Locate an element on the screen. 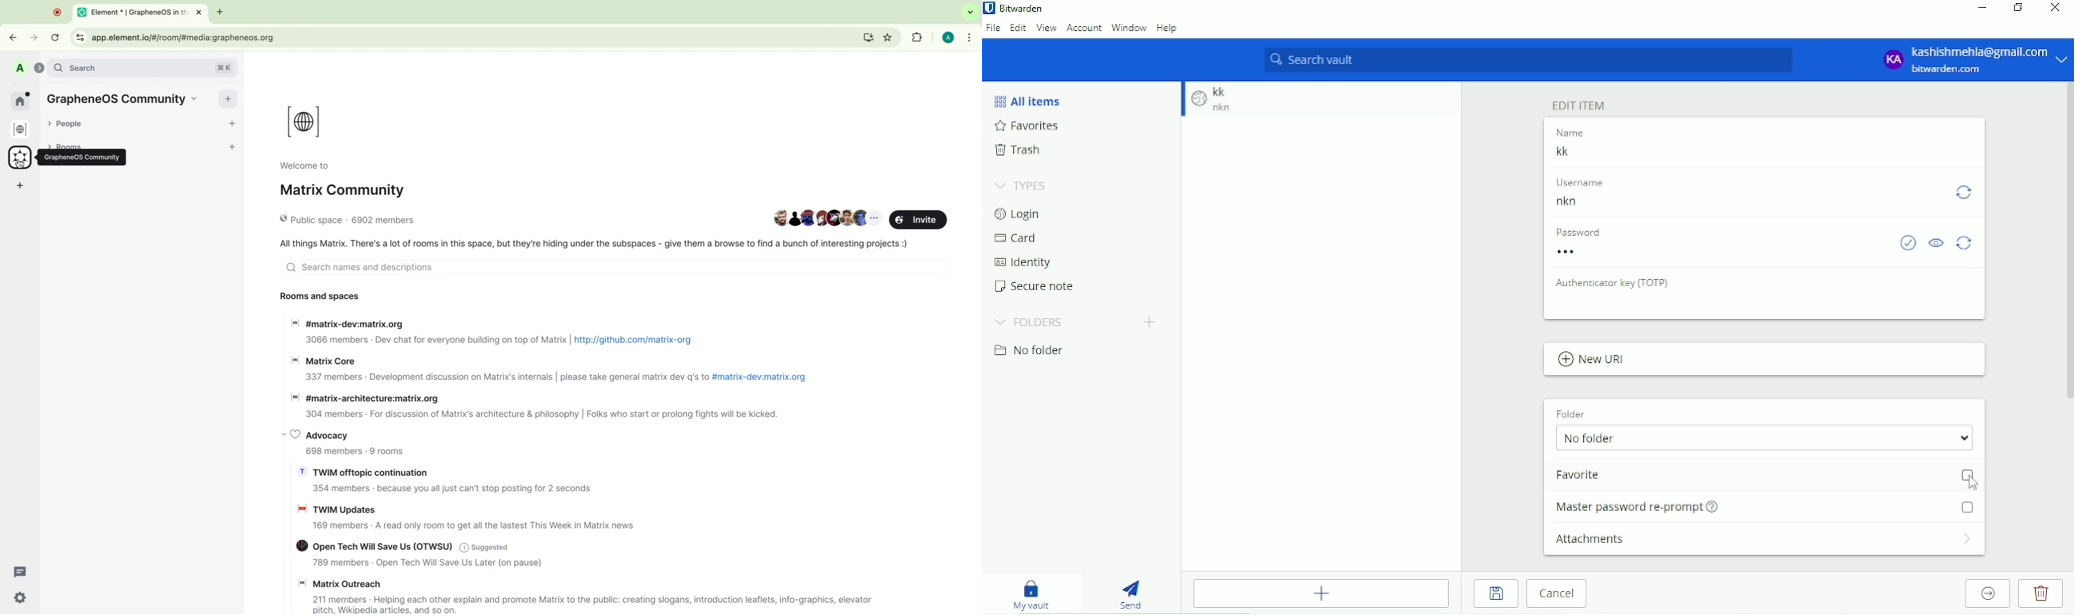 The height and width of the screenshot is (616, 2100). Generate username is located at coordinates (1965, 192).